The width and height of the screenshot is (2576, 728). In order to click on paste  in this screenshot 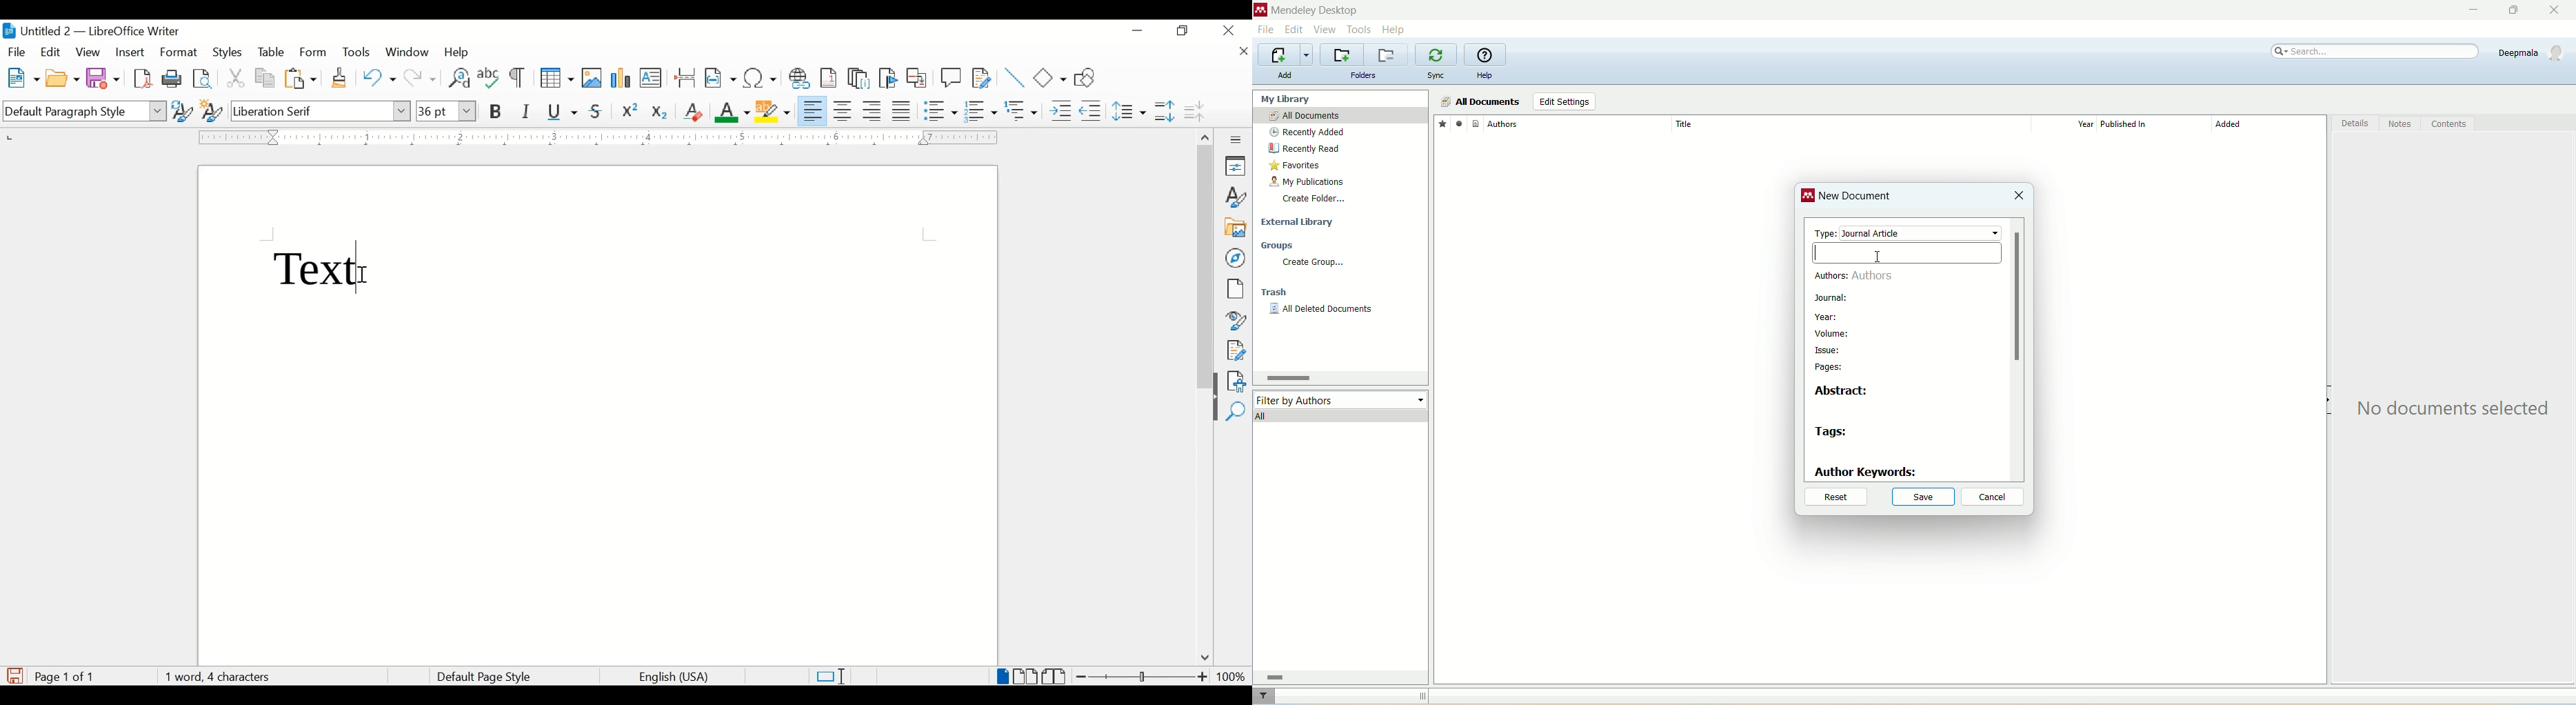, I will do `click(301, 78)`.